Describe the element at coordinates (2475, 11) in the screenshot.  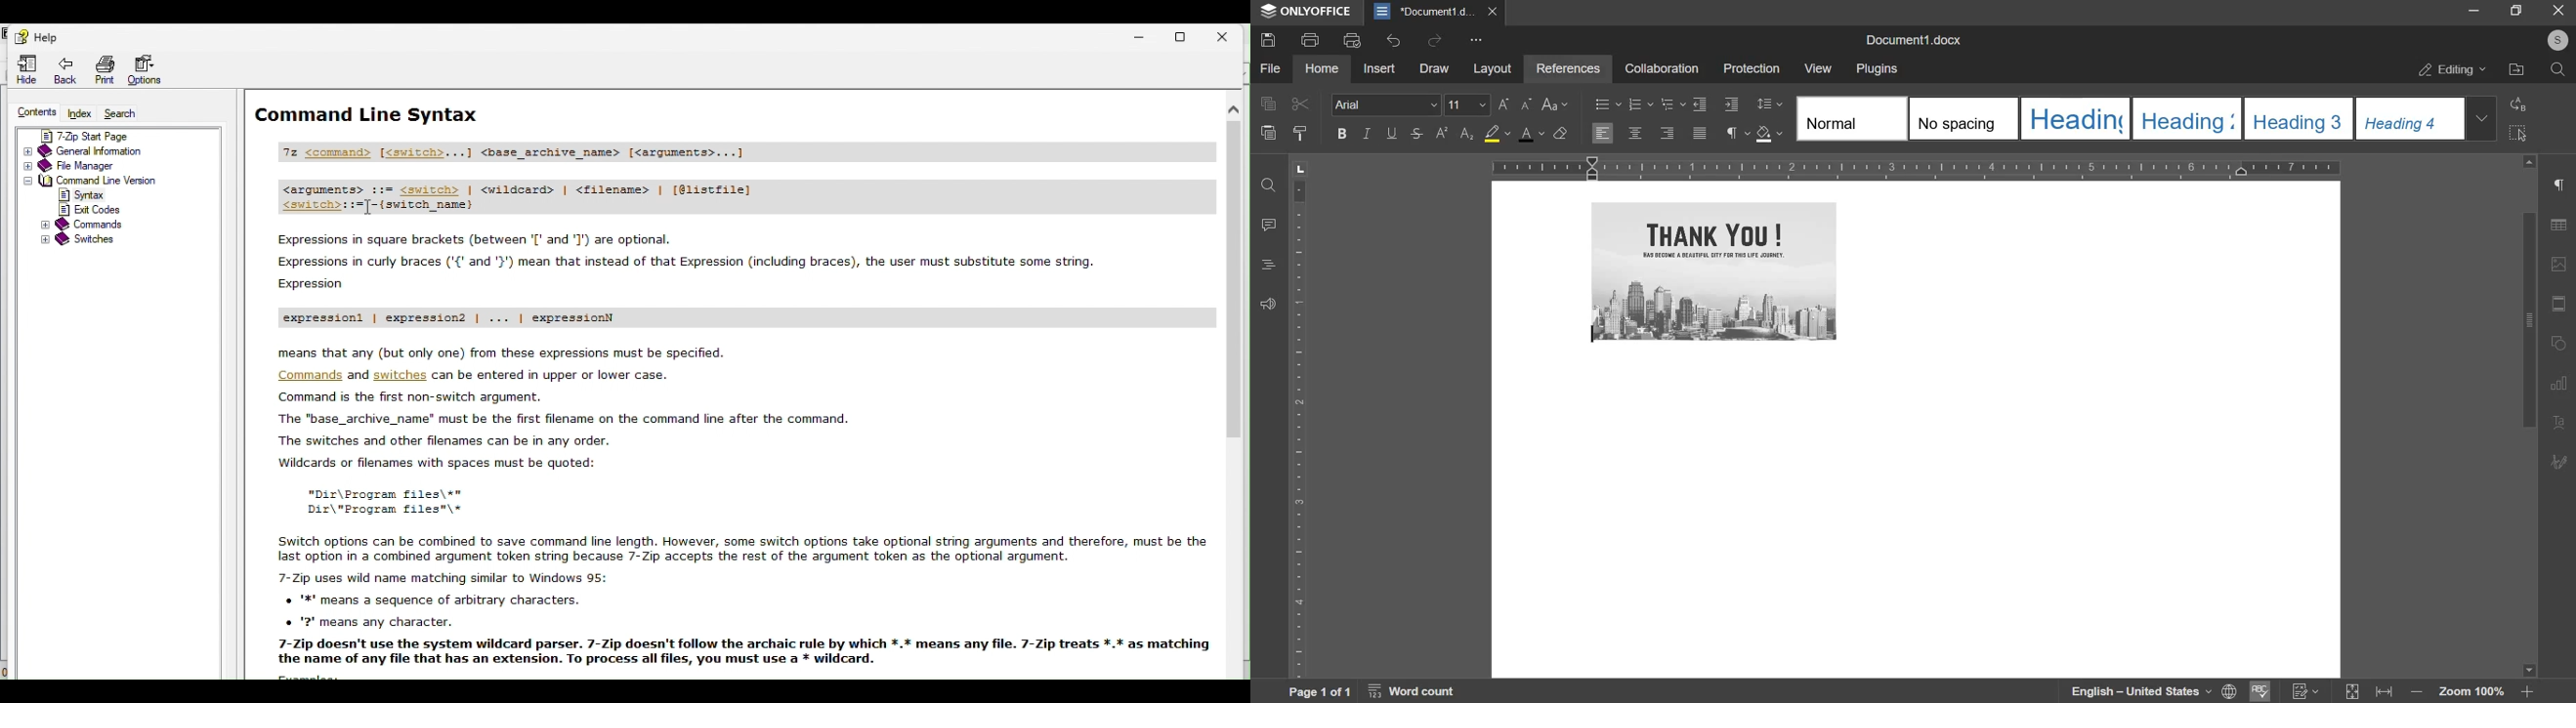
I see `minimize` at that location.